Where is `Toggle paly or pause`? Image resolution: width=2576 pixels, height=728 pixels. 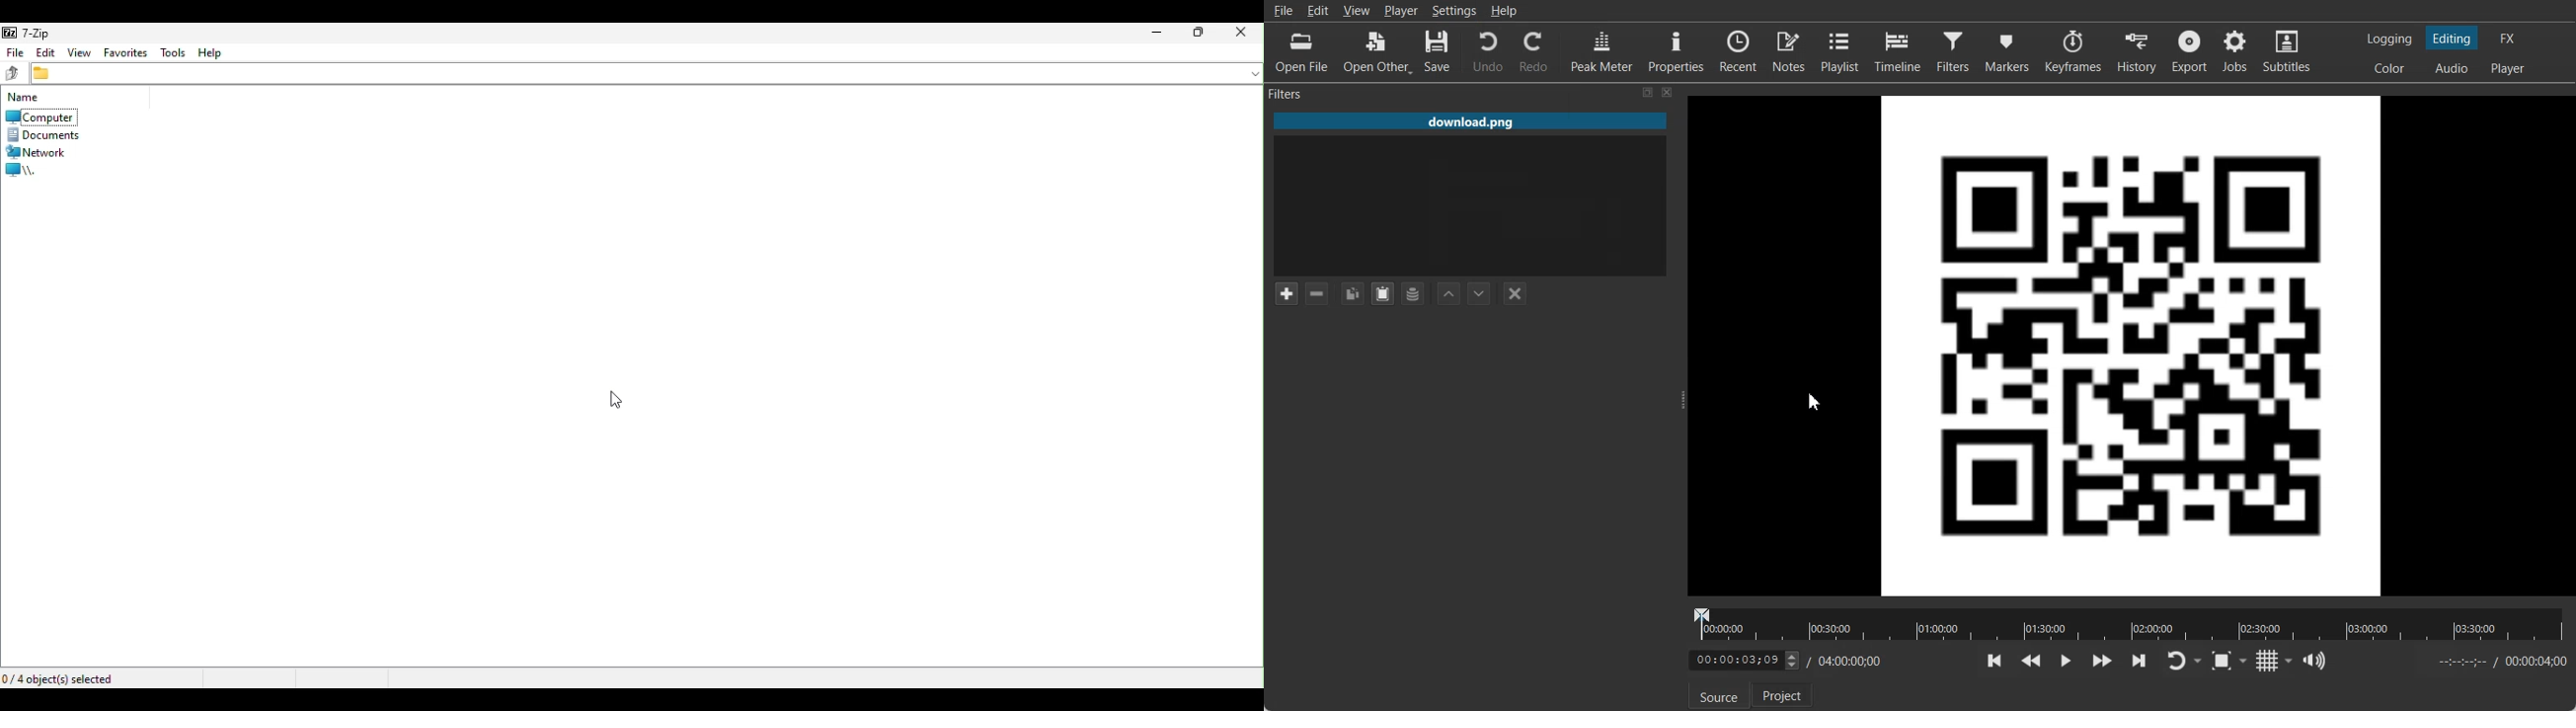 Toggle paly or pause is located at coordinates (2065, 661).